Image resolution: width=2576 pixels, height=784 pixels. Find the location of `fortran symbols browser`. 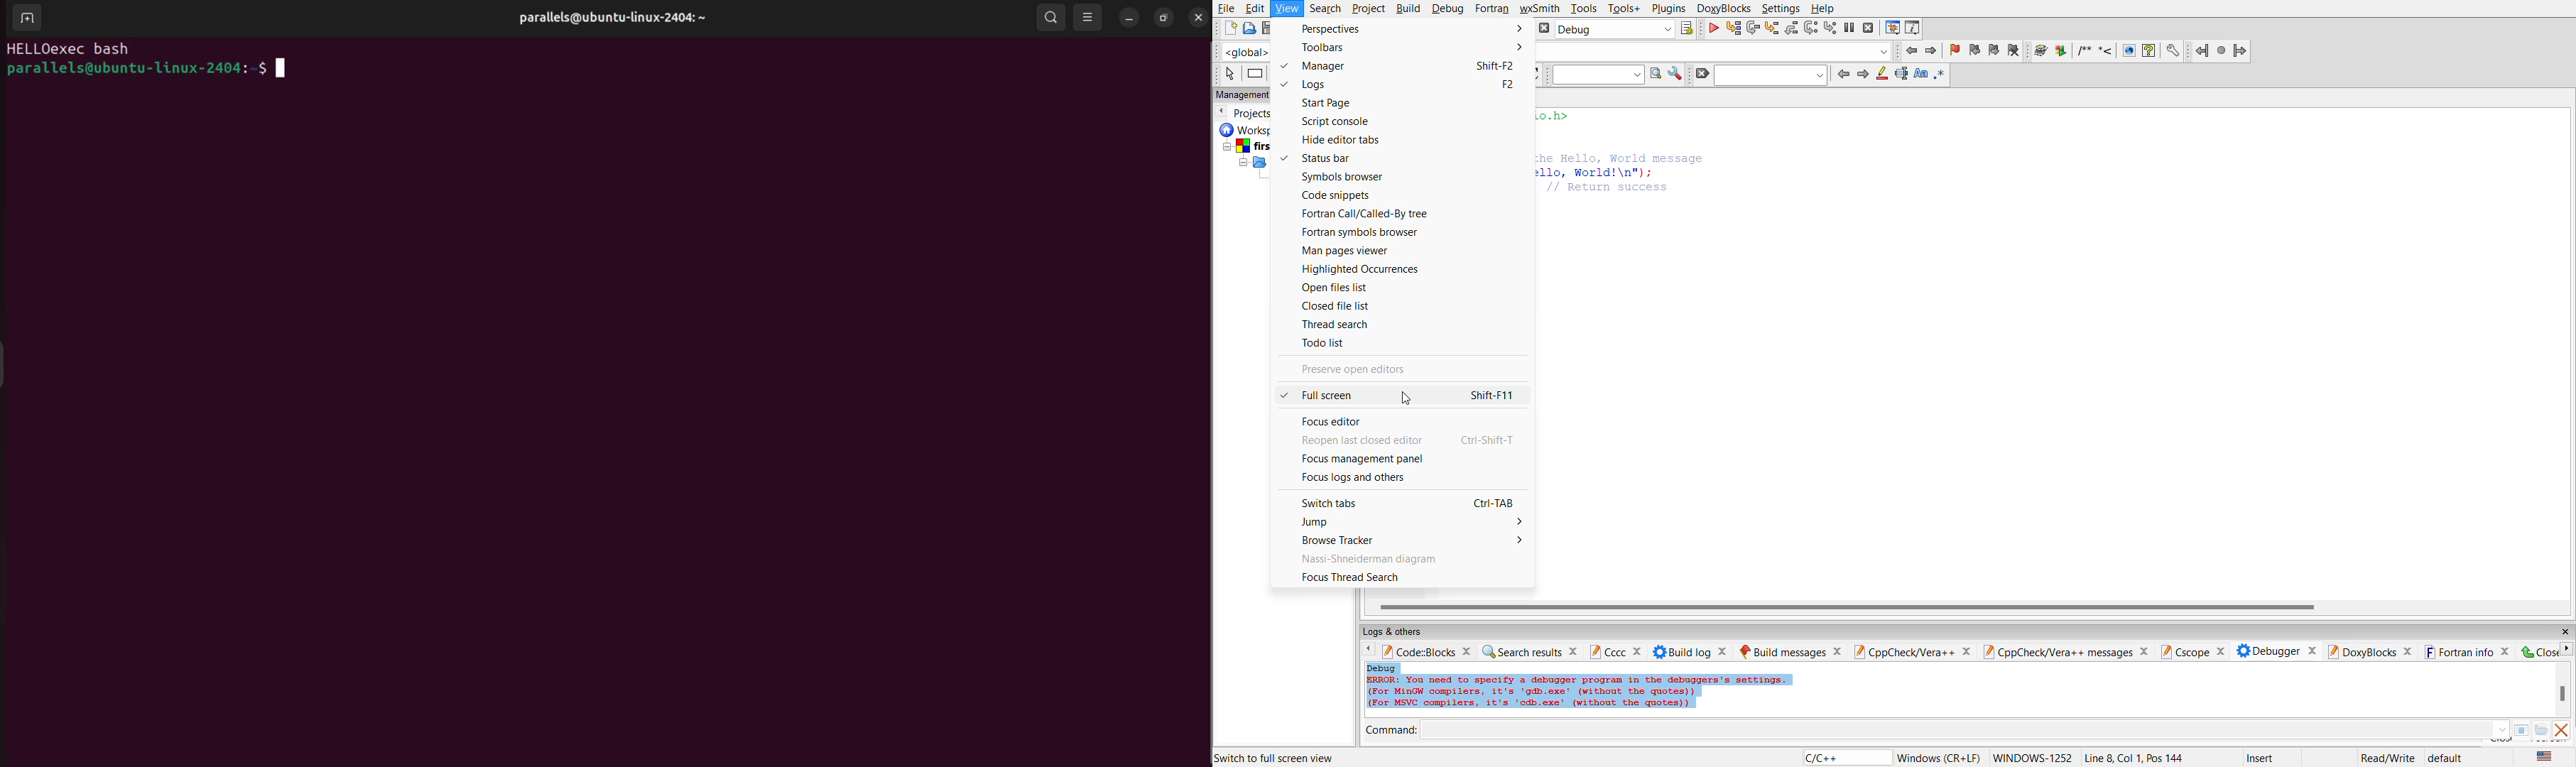

fortran symbols browser is located at coordinates (1365, 234).